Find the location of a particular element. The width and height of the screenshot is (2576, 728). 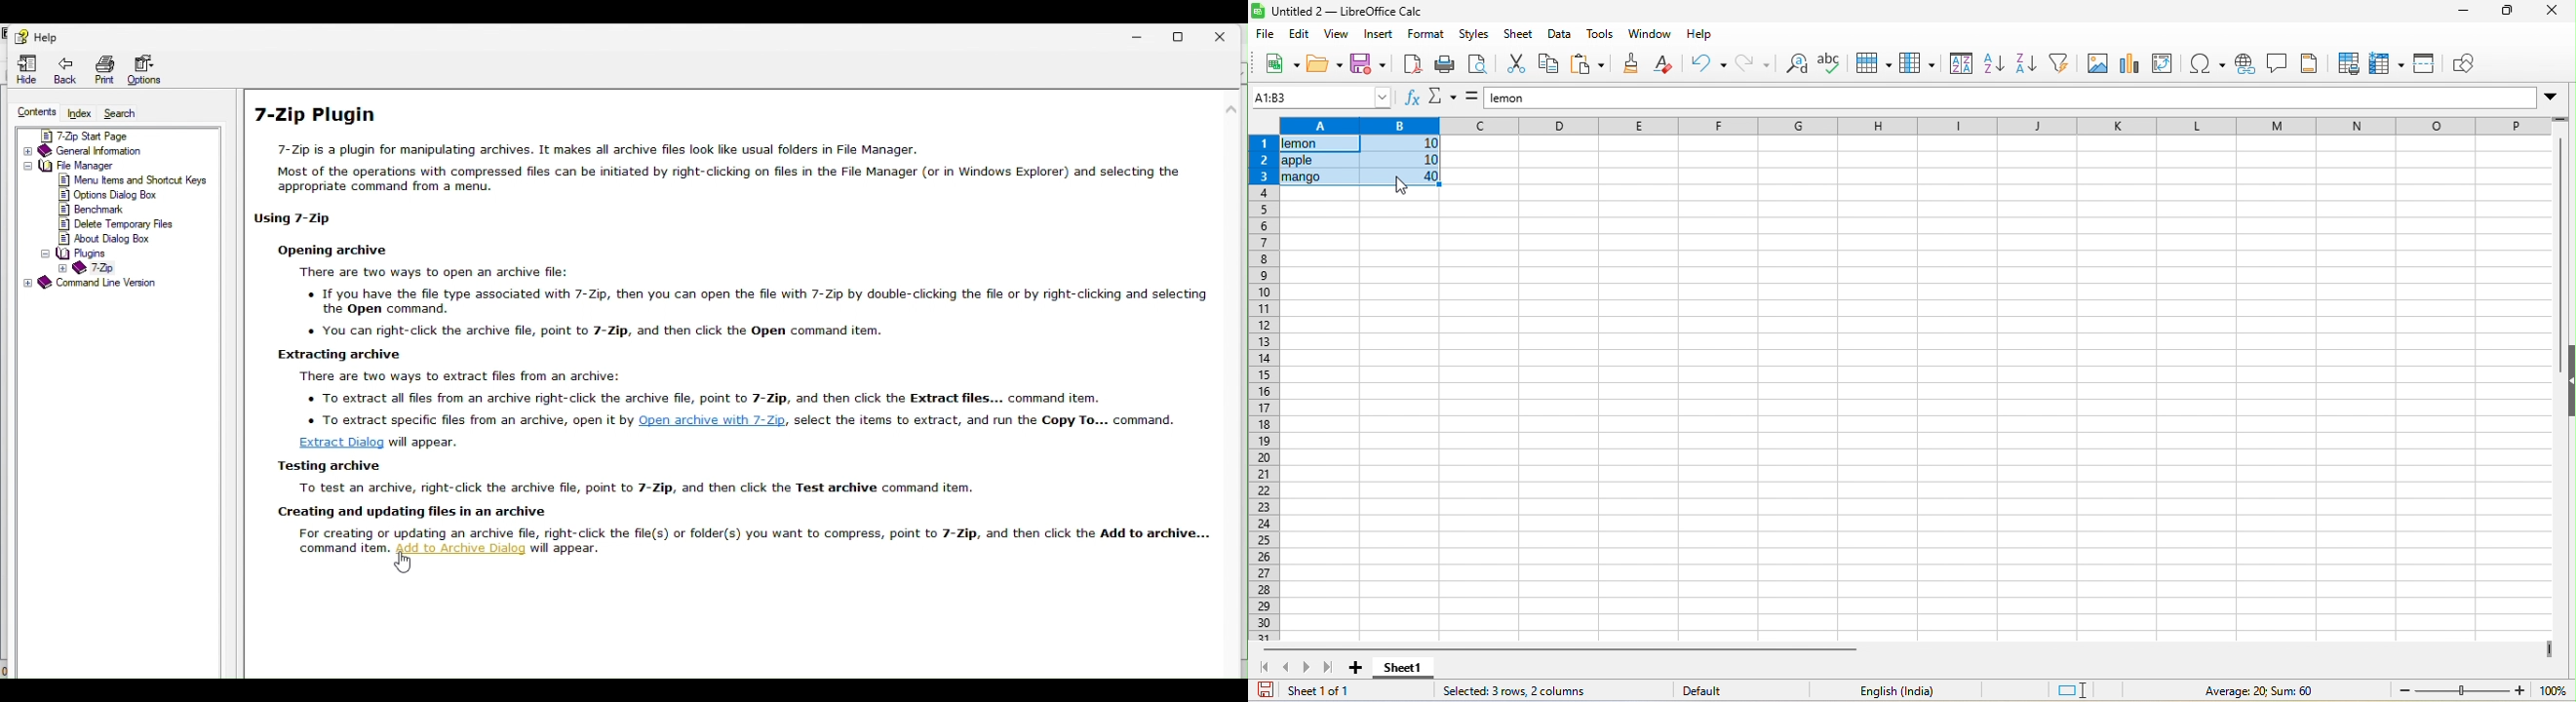

comment is located at coordinates (2277, 65).